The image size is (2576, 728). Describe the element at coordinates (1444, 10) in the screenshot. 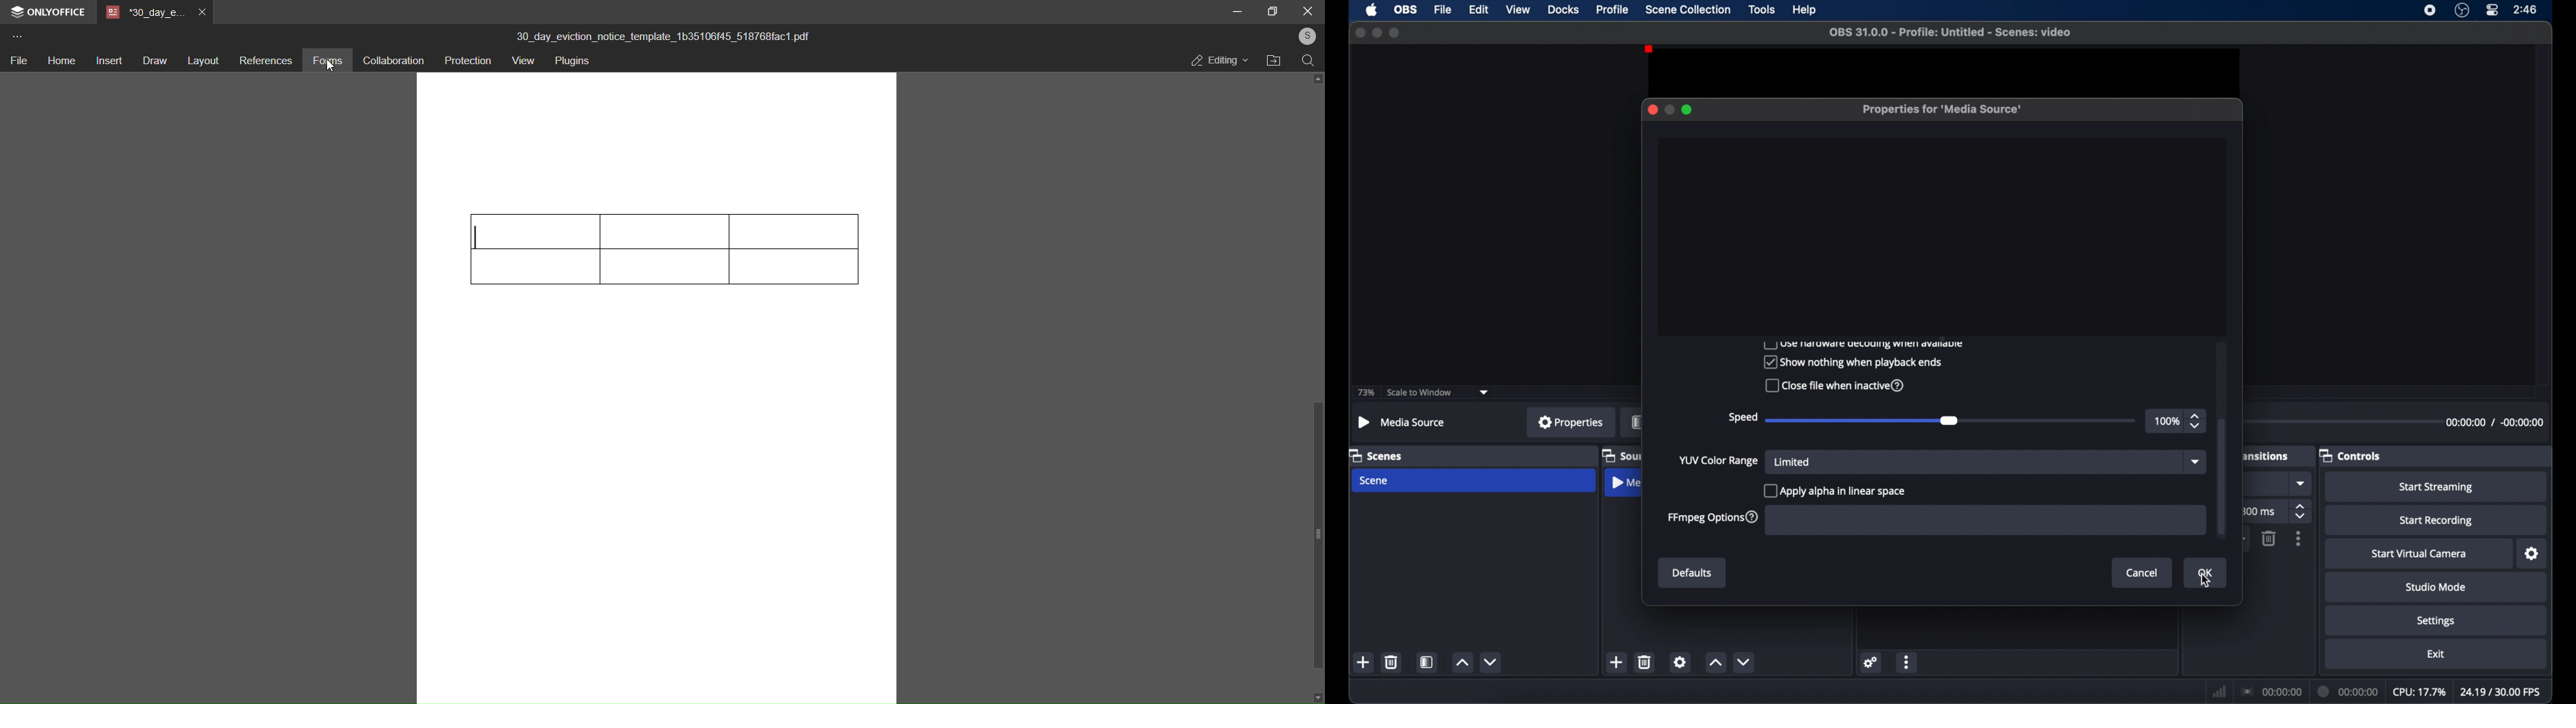

I see `file` at that location.